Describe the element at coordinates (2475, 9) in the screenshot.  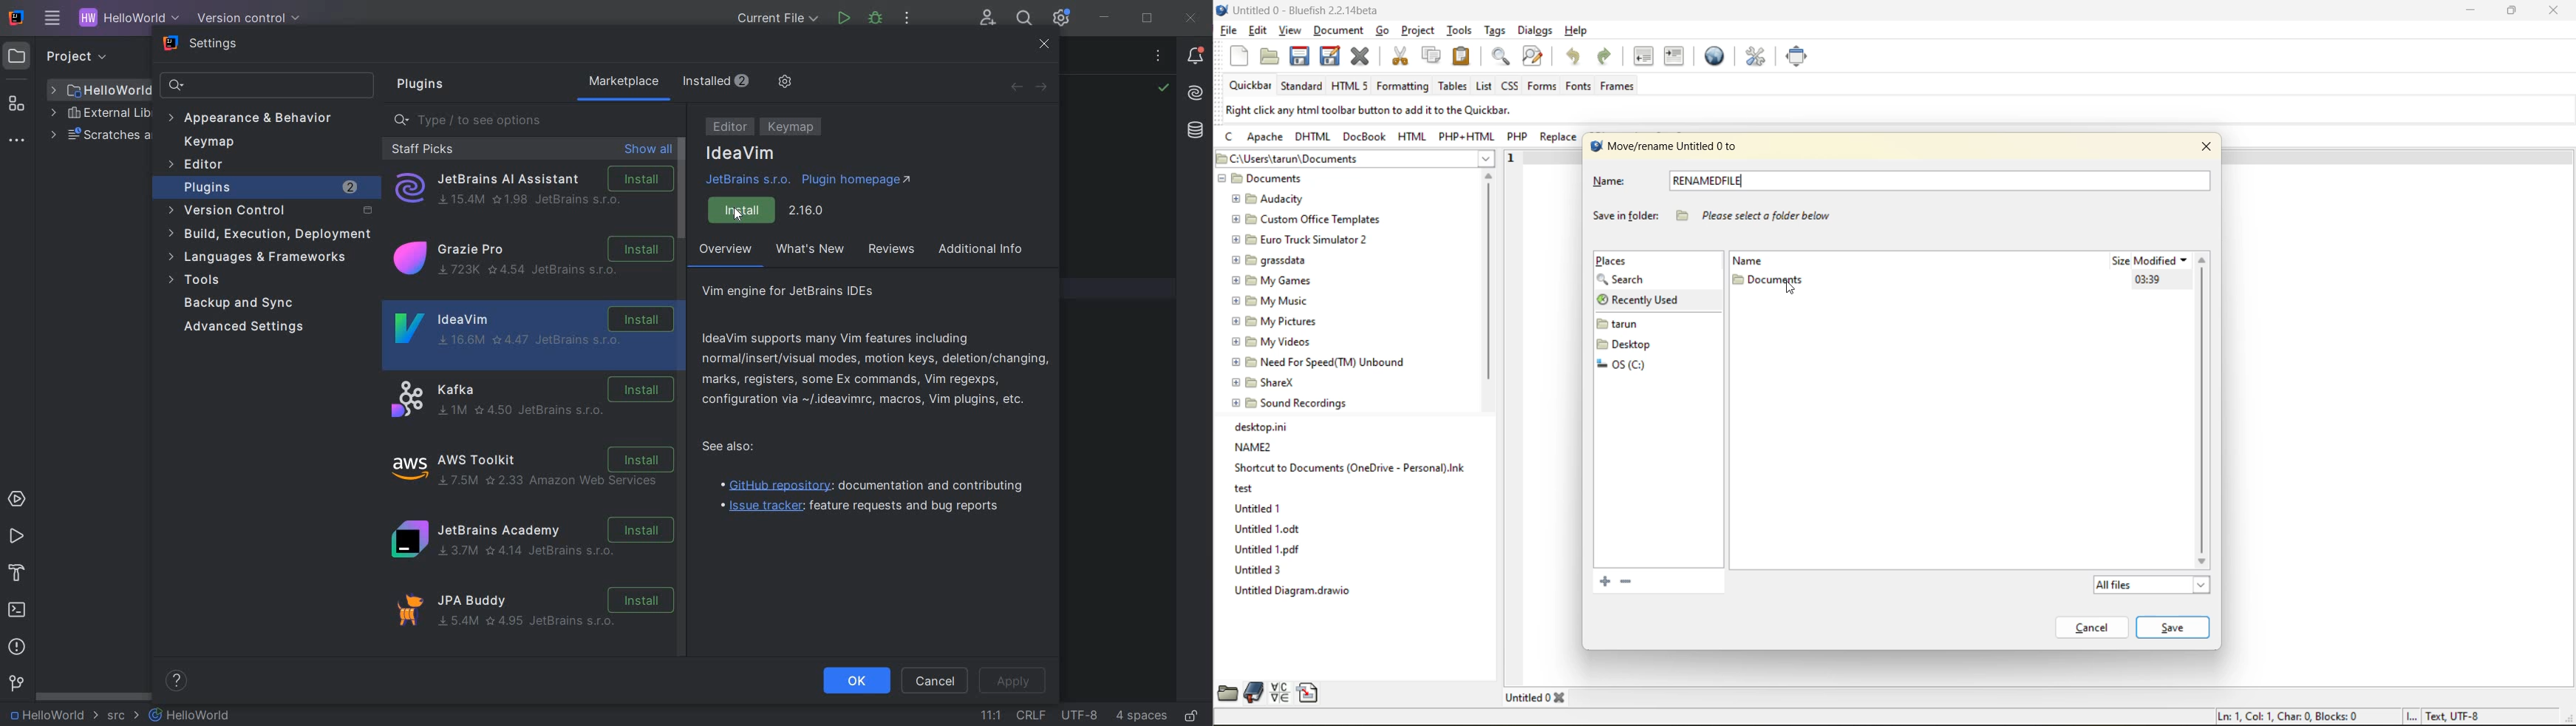
I see `minimize` at that location.